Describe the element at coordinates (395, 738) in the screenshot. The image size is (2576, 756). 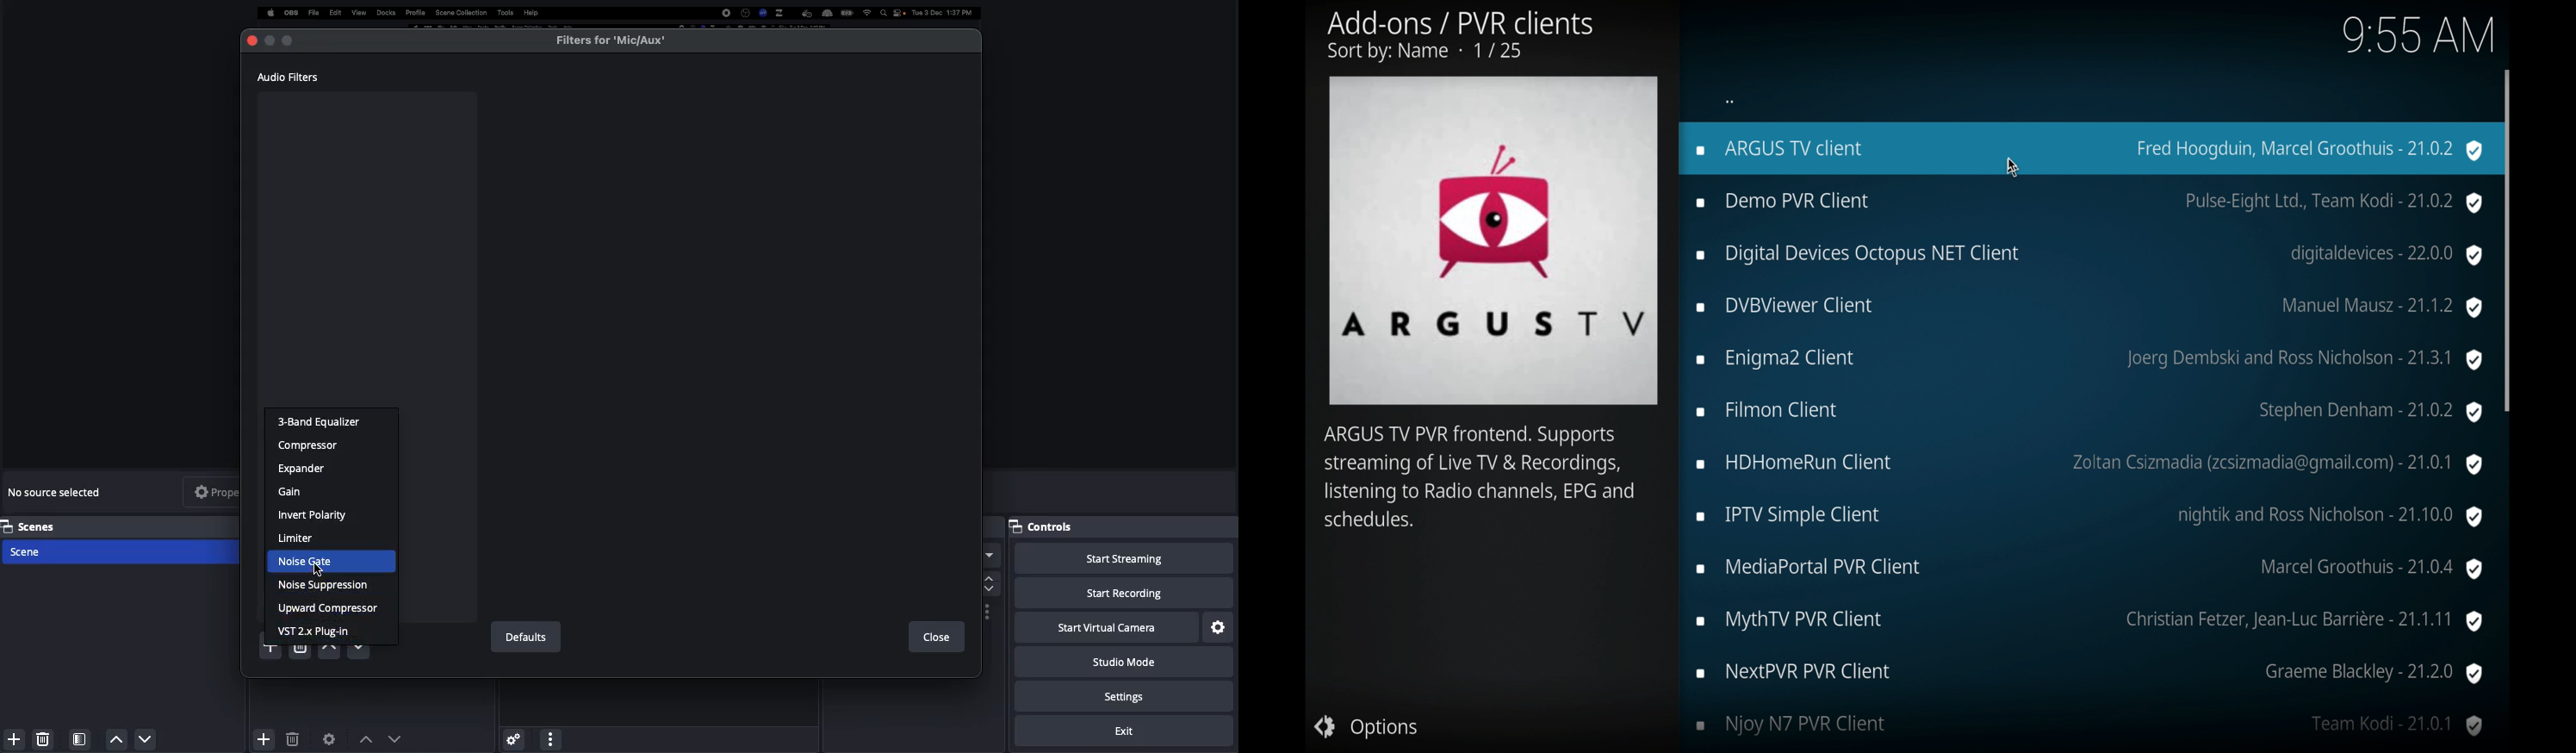
I see `Move down` at that location.